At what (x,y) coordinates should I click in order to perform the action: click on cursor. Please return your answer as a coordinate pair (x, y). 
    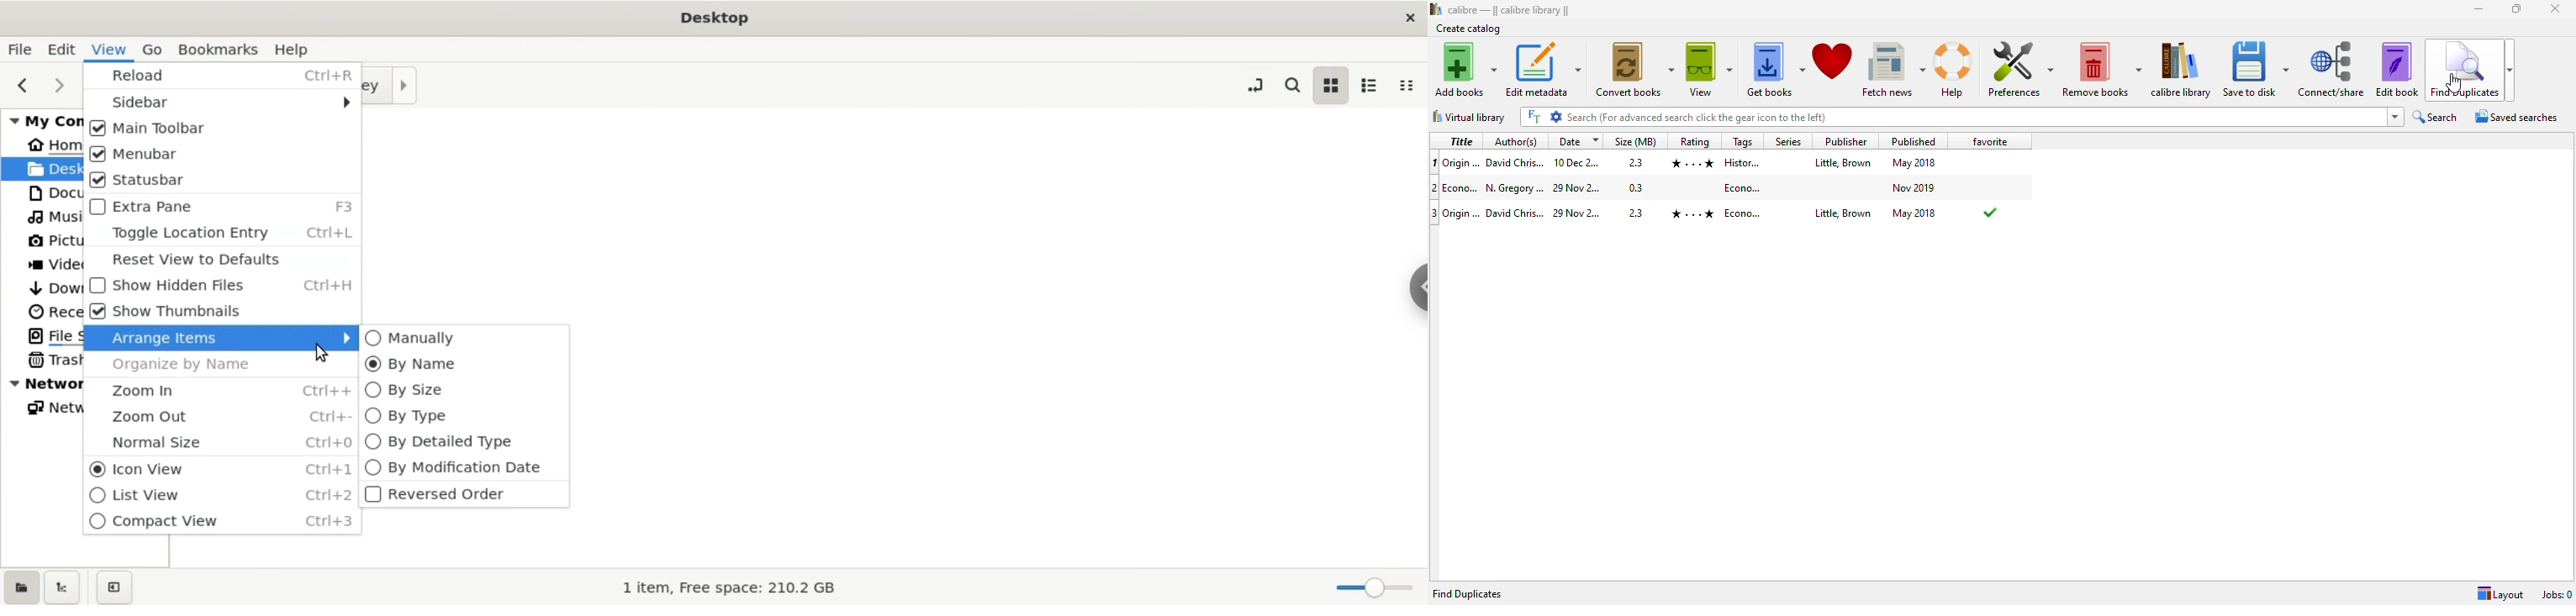
    Looking at the image, I should click on (2452, 83).